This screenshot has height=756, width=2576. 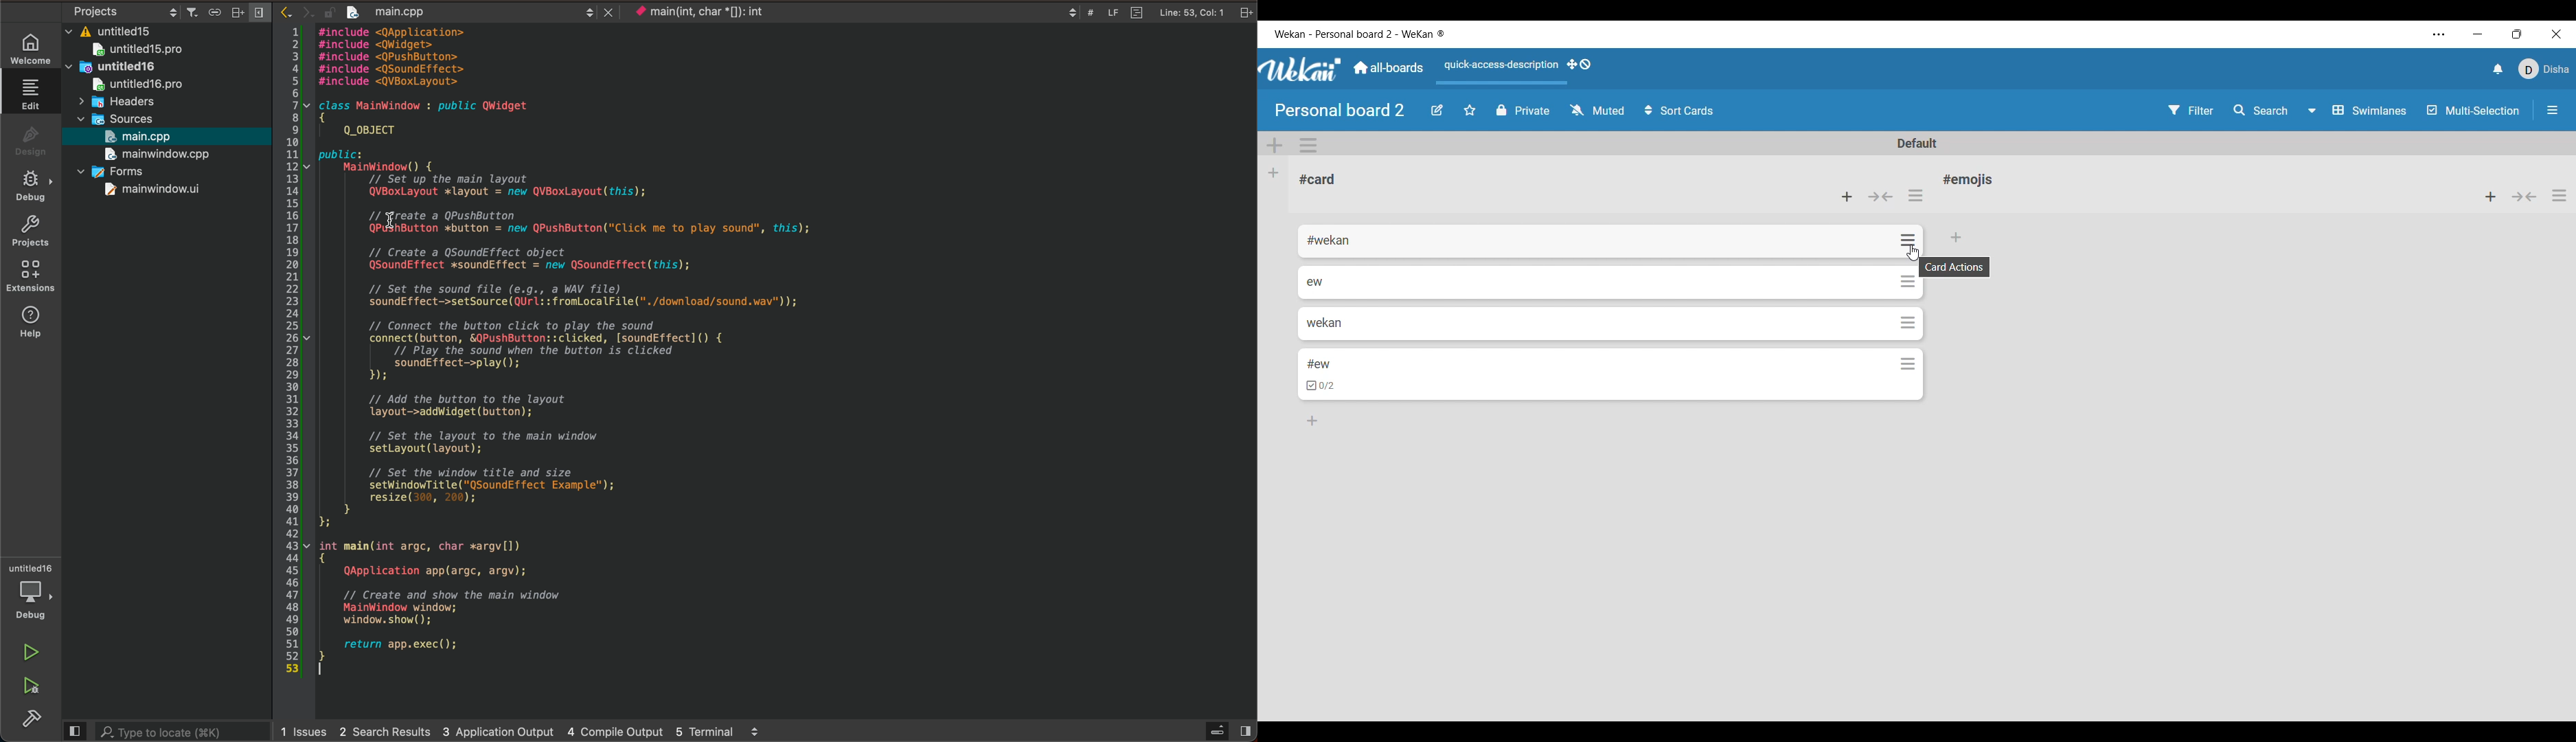 What do you see at coordinates (1916, 143) in the screenshot?
I see `Default` at bounding box center [1916, 143].